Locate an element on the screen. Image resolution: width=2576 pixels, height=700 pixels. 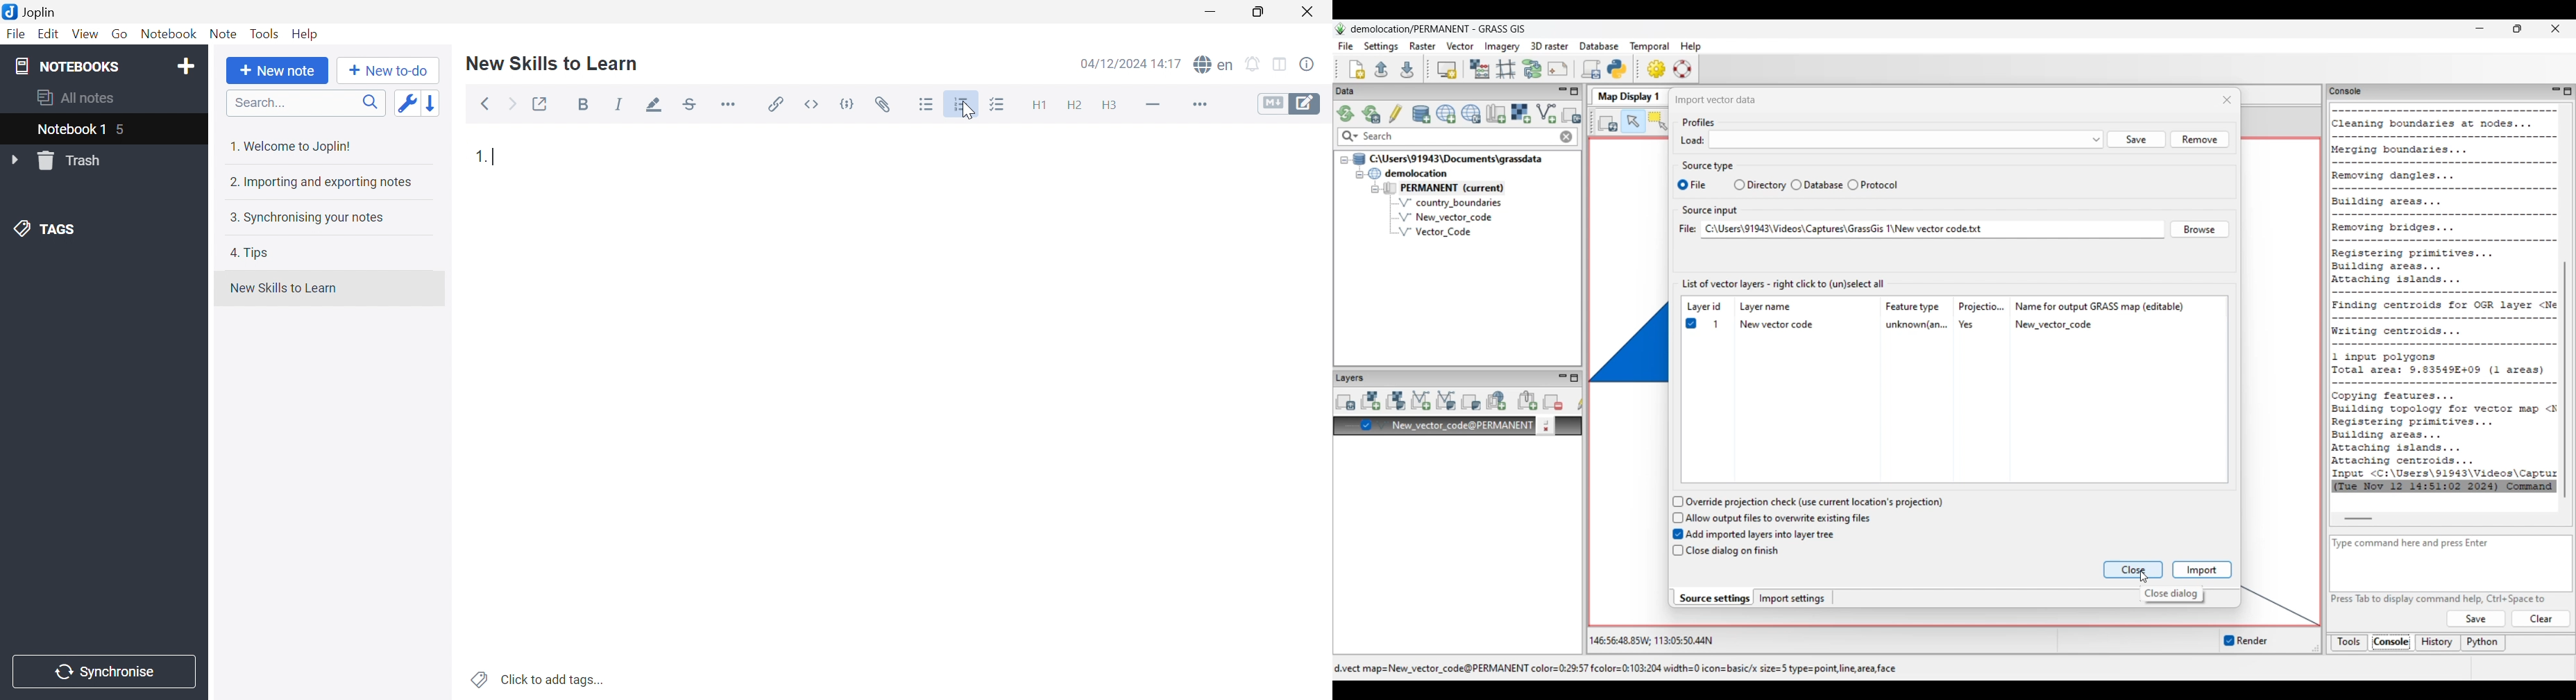
New Skills to Learn is located at coordinates (283, 288).